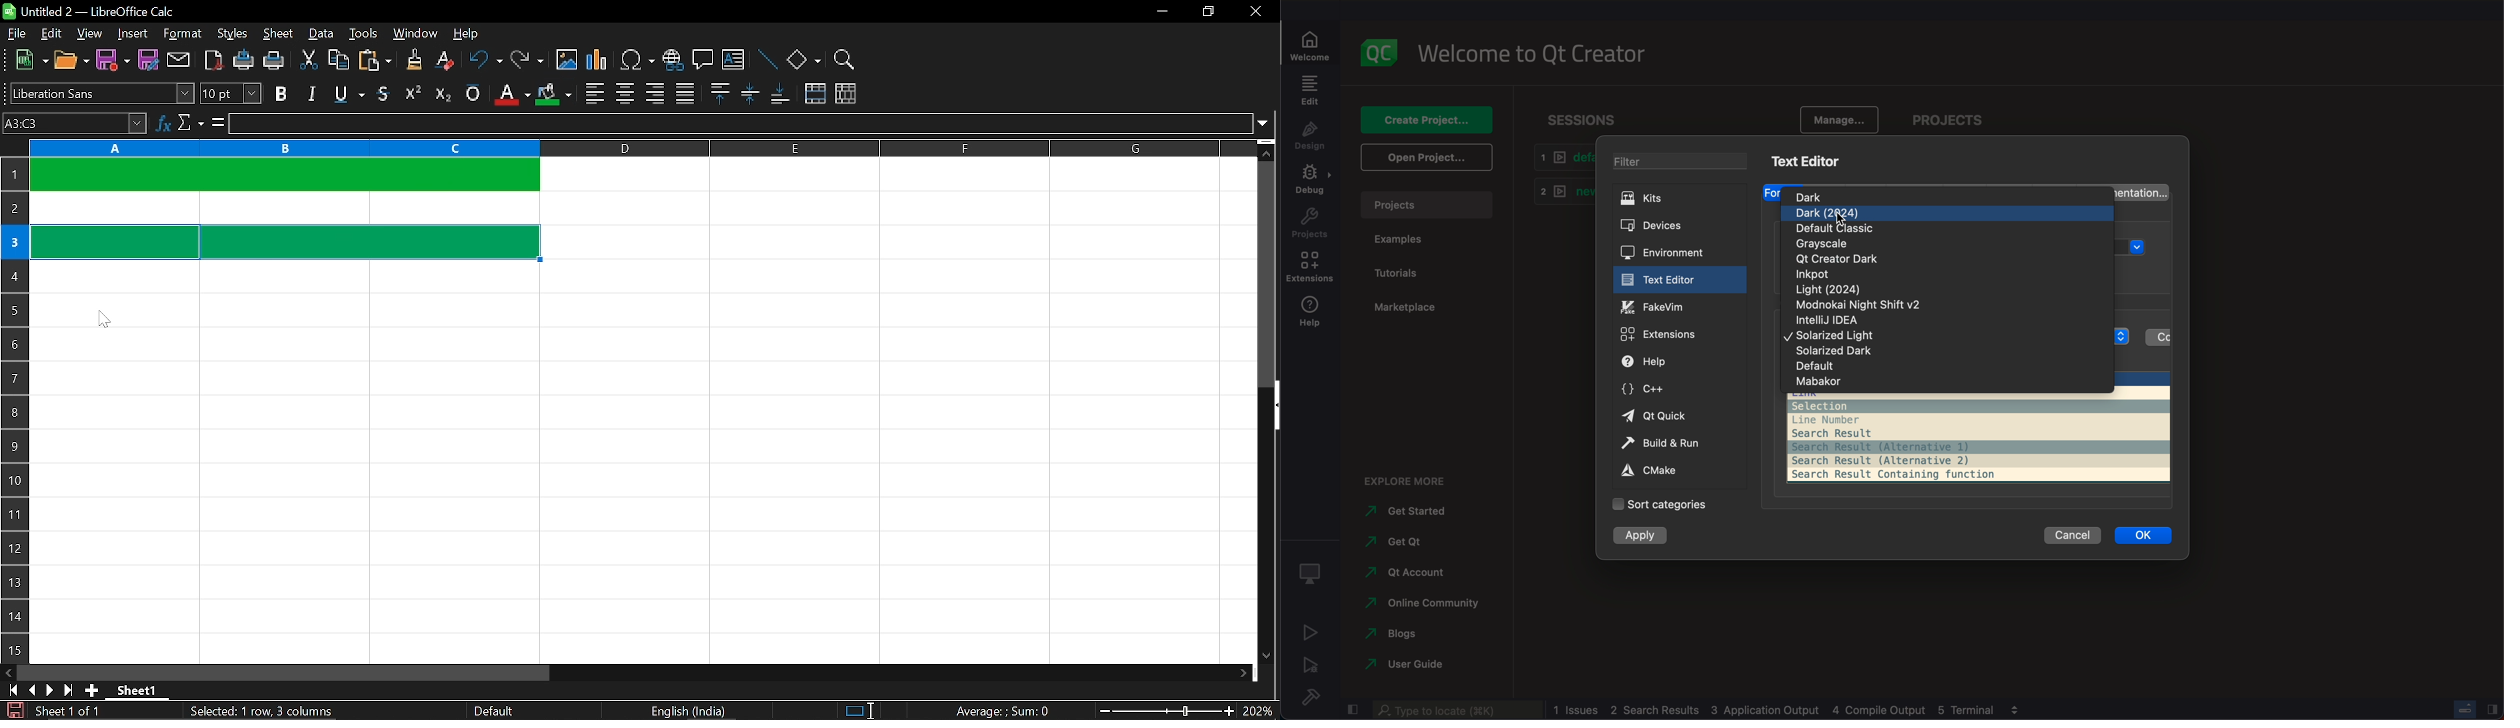 This screenshot has height=728, width=2520. What do you see at coordinates (1351, 711) in the screenshot?
I see `close slidebar` at bounding box center [1351, 711].